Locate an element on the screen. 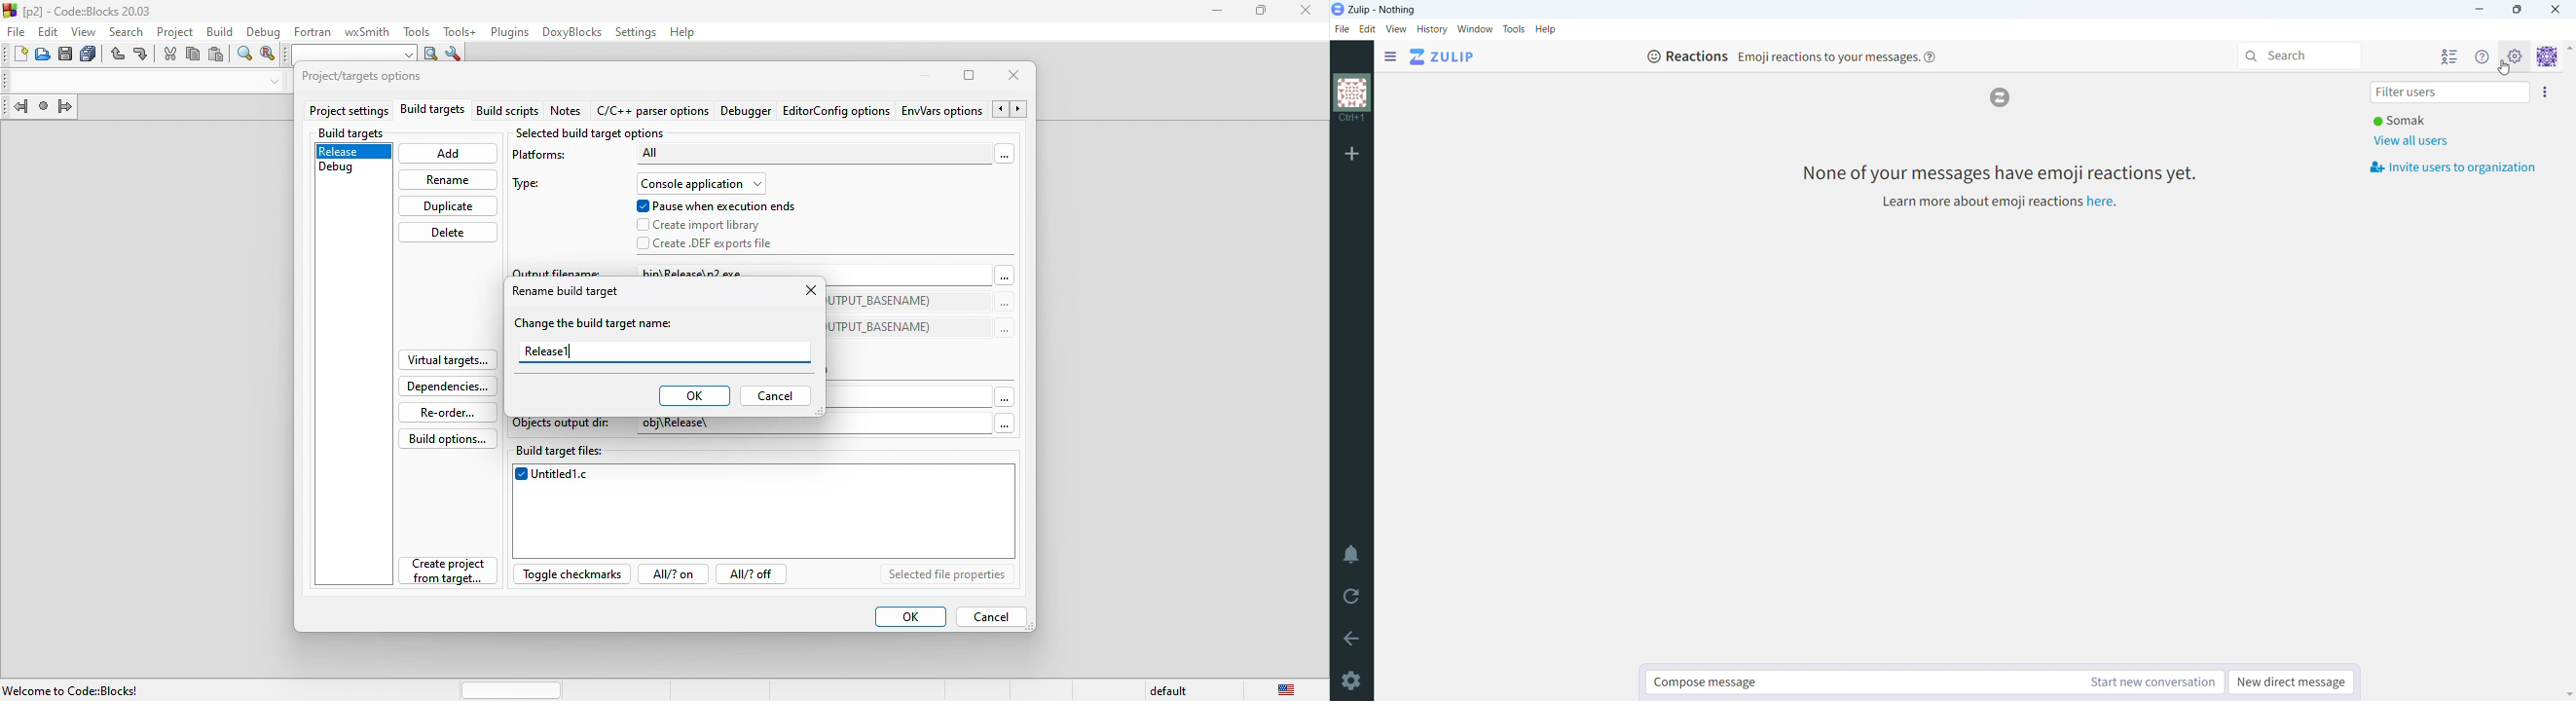 This screenshot has width=2576, height=728. Rename Build target is located at coordinates (566, 293).